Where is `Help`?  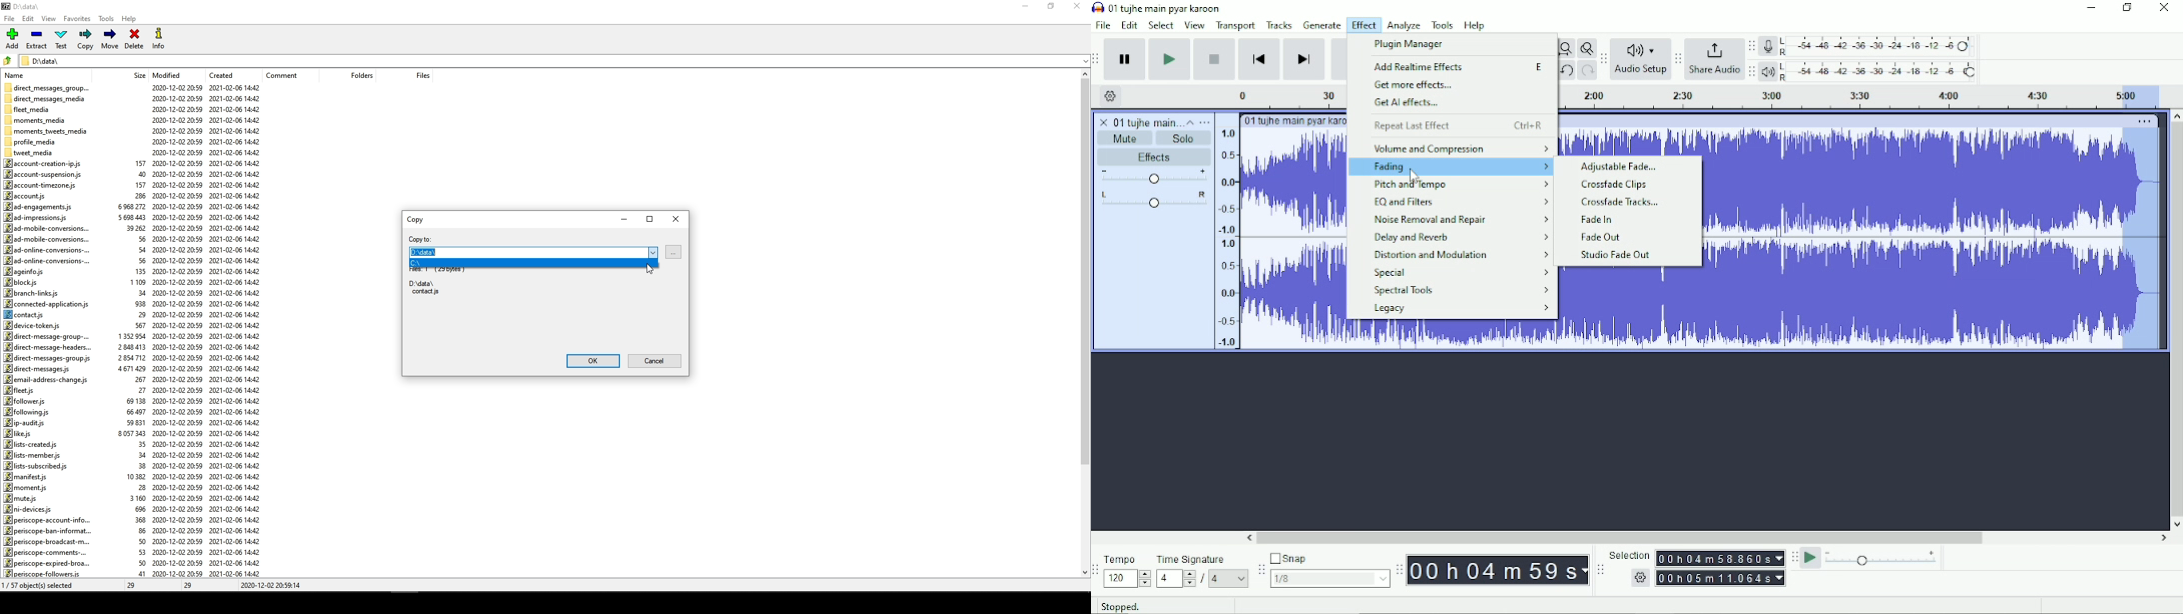
Help is located at coordinates (1476, 25).